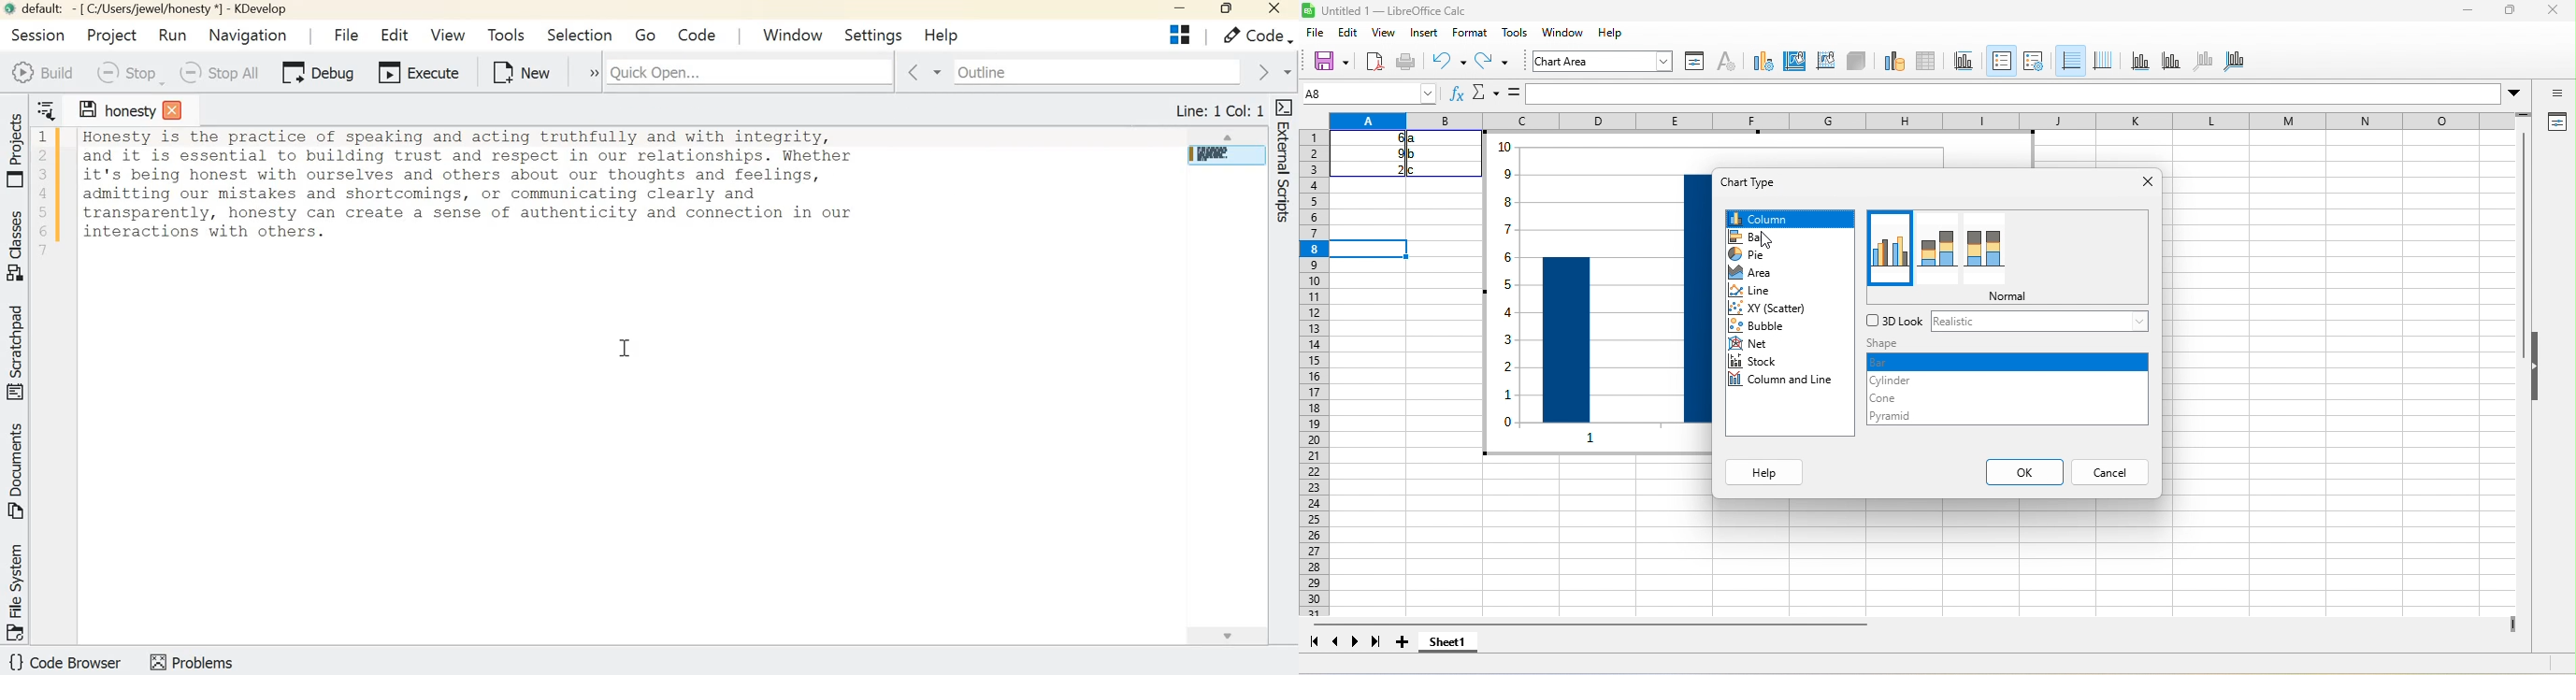 The image size is (2576, 700). I want to click on bar, so click(2006, 363).